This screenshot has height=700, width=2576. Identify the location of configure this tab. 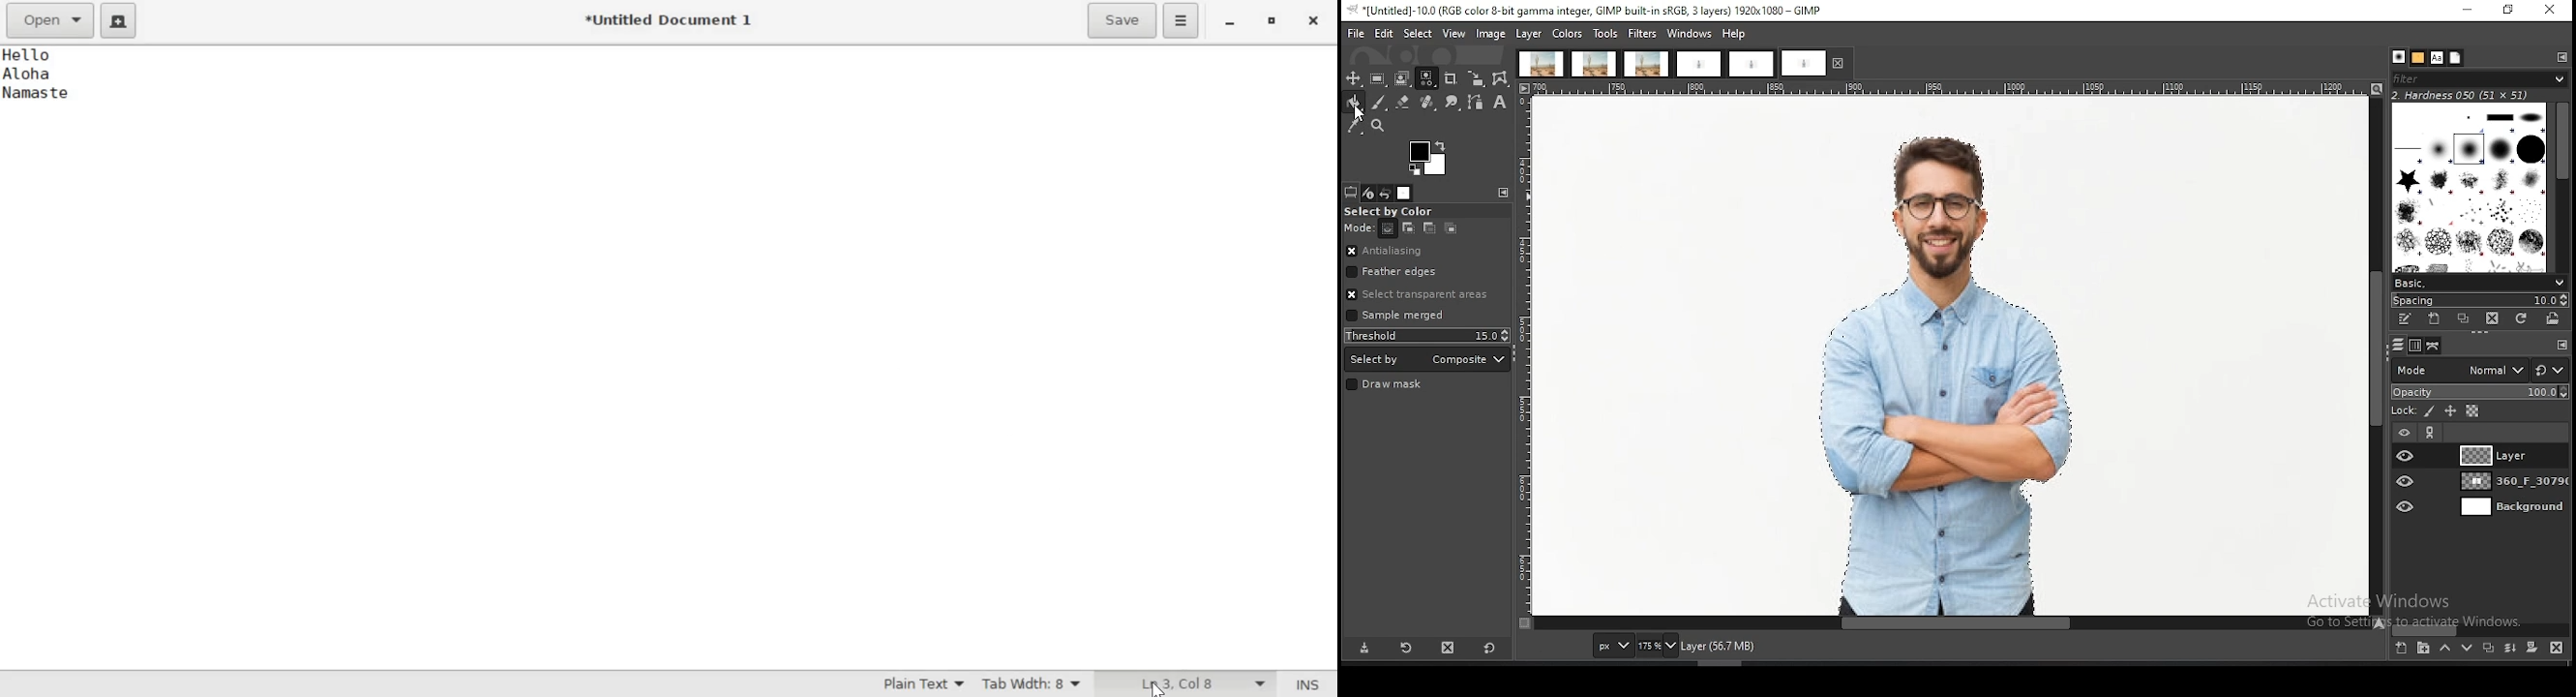
(2562, 58).